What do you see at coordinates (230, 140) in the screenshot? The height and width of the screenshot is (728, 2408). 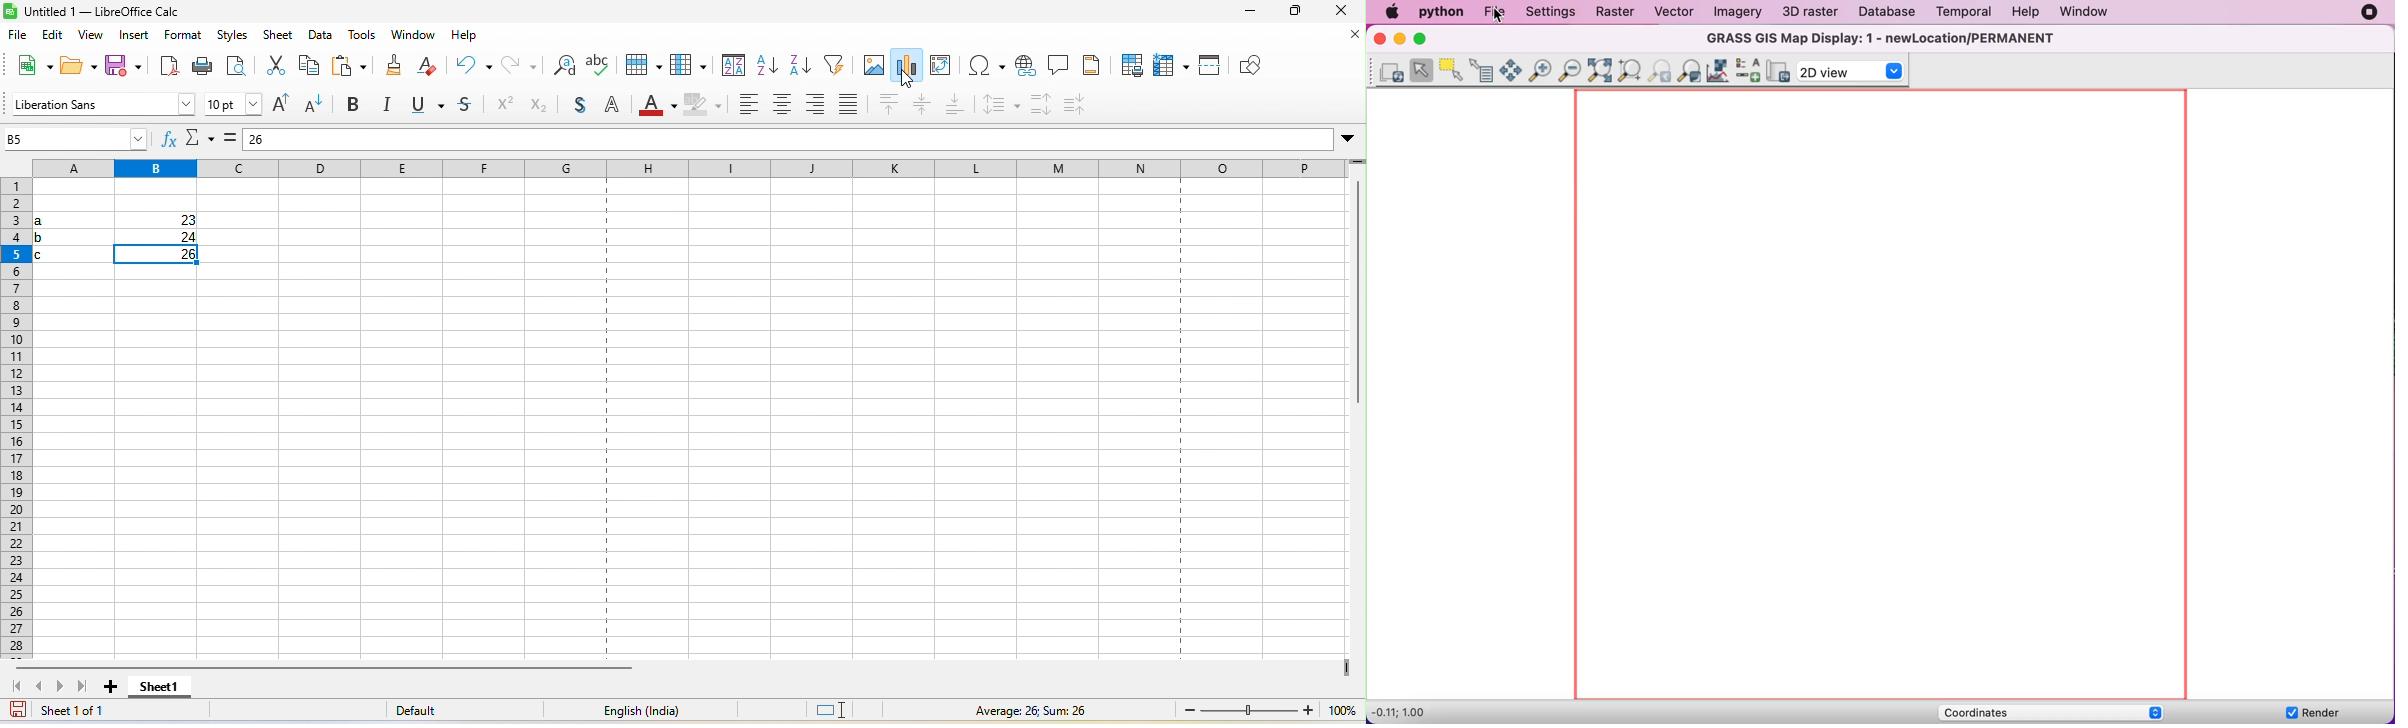 I see `formula` at bounding box center [230, 140].